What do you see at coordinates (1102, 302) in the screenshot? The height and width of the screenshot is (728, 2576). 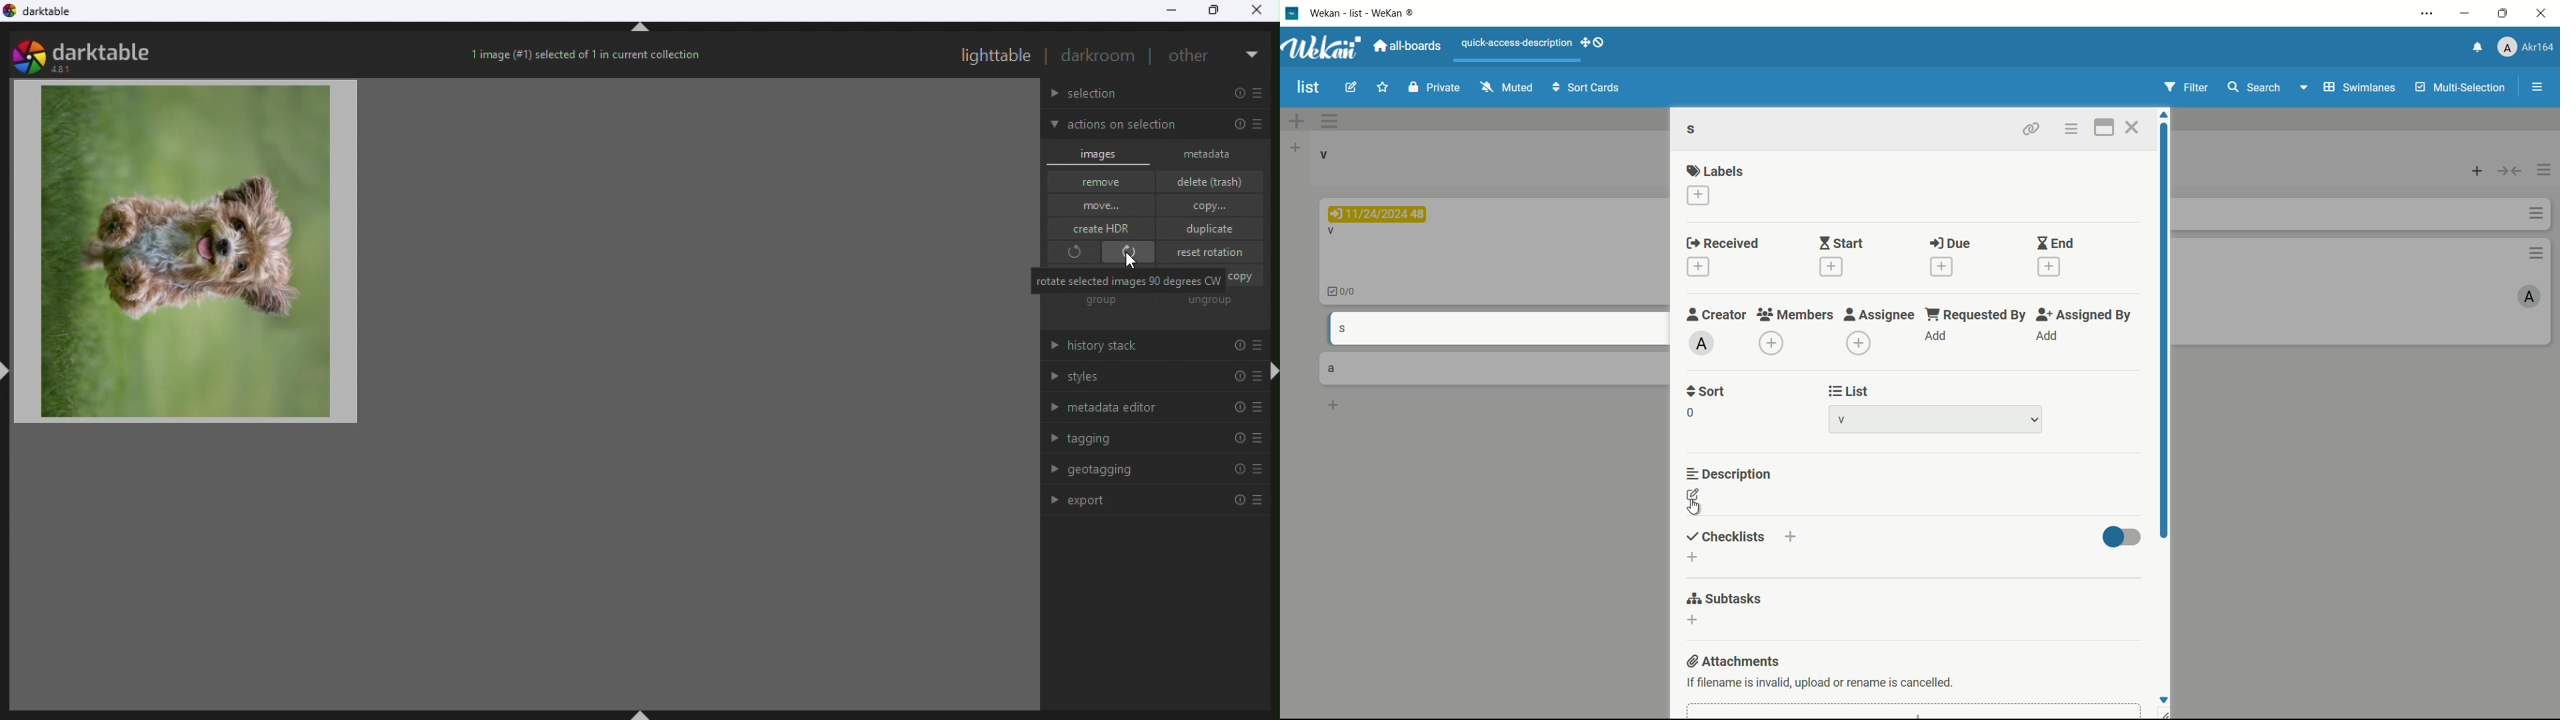 I see `Group` at bounding box center [1102, 302].